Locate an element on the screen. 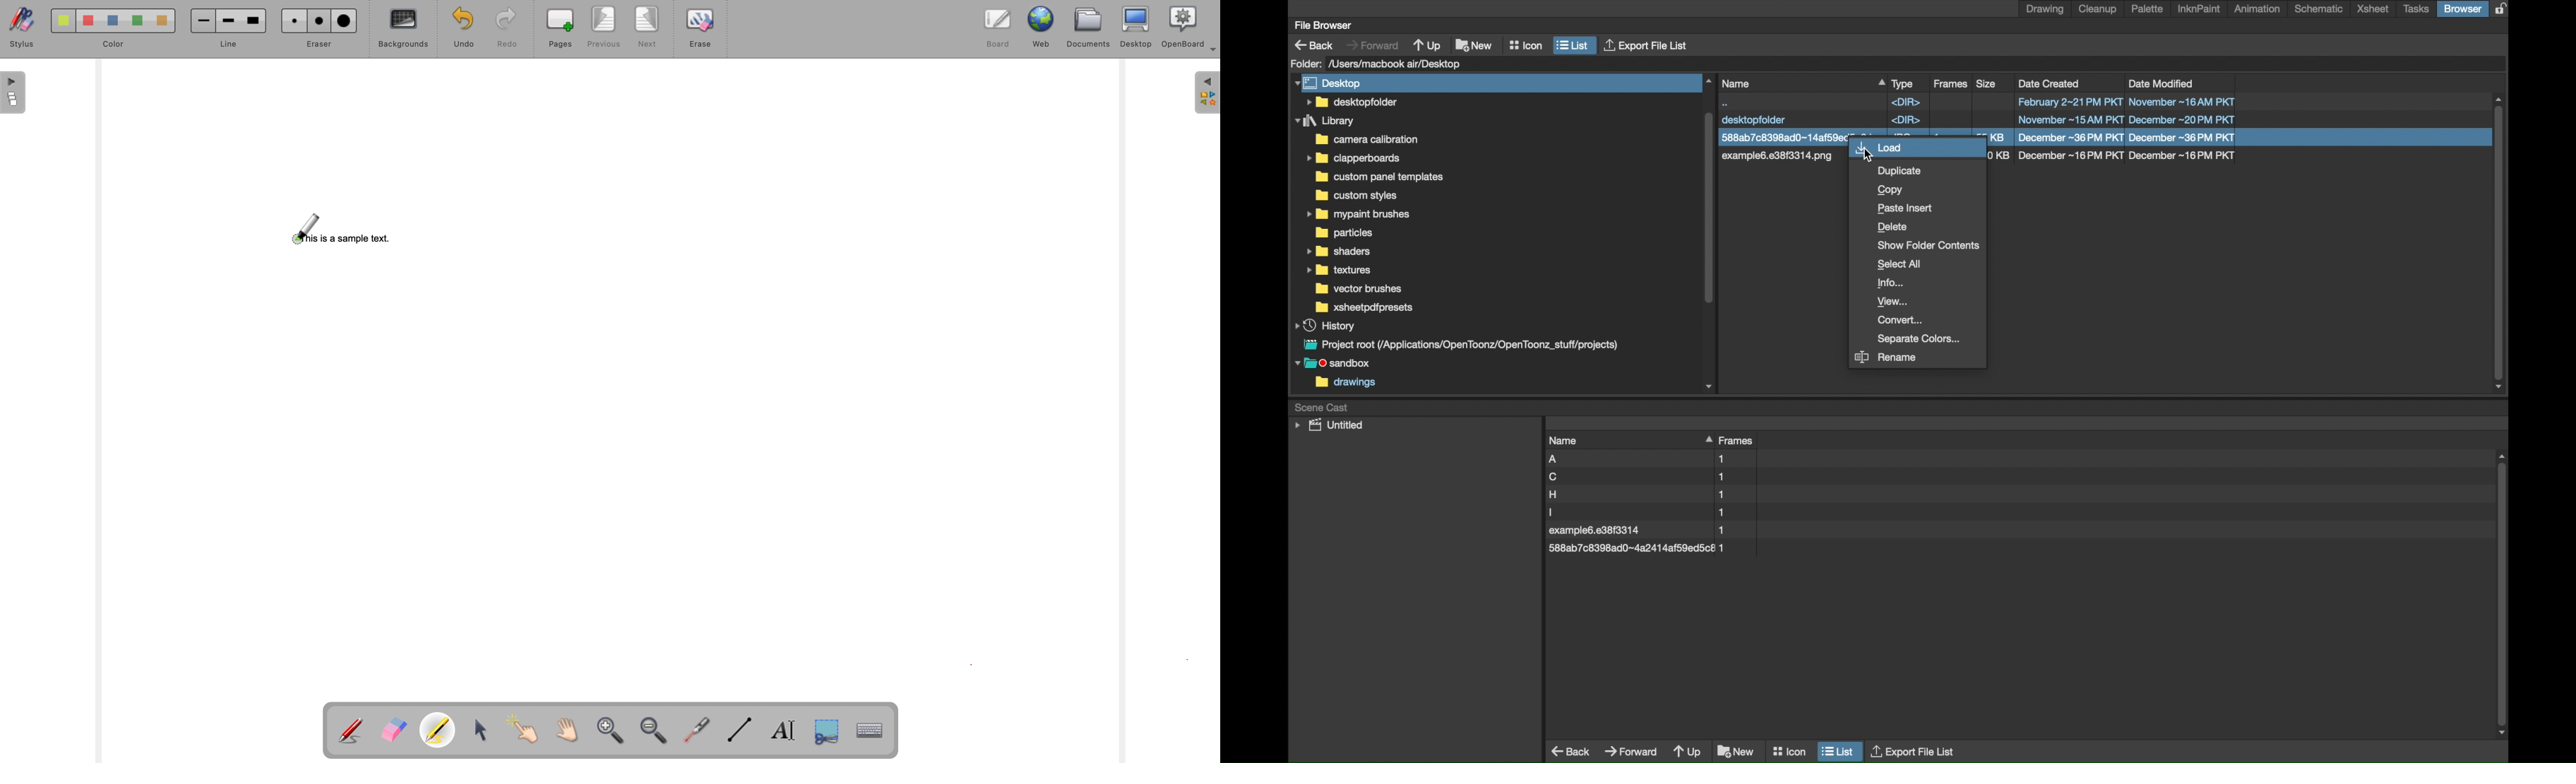 This screenshot has width=2576, height=784. project is located at coordinates (1458, 345).